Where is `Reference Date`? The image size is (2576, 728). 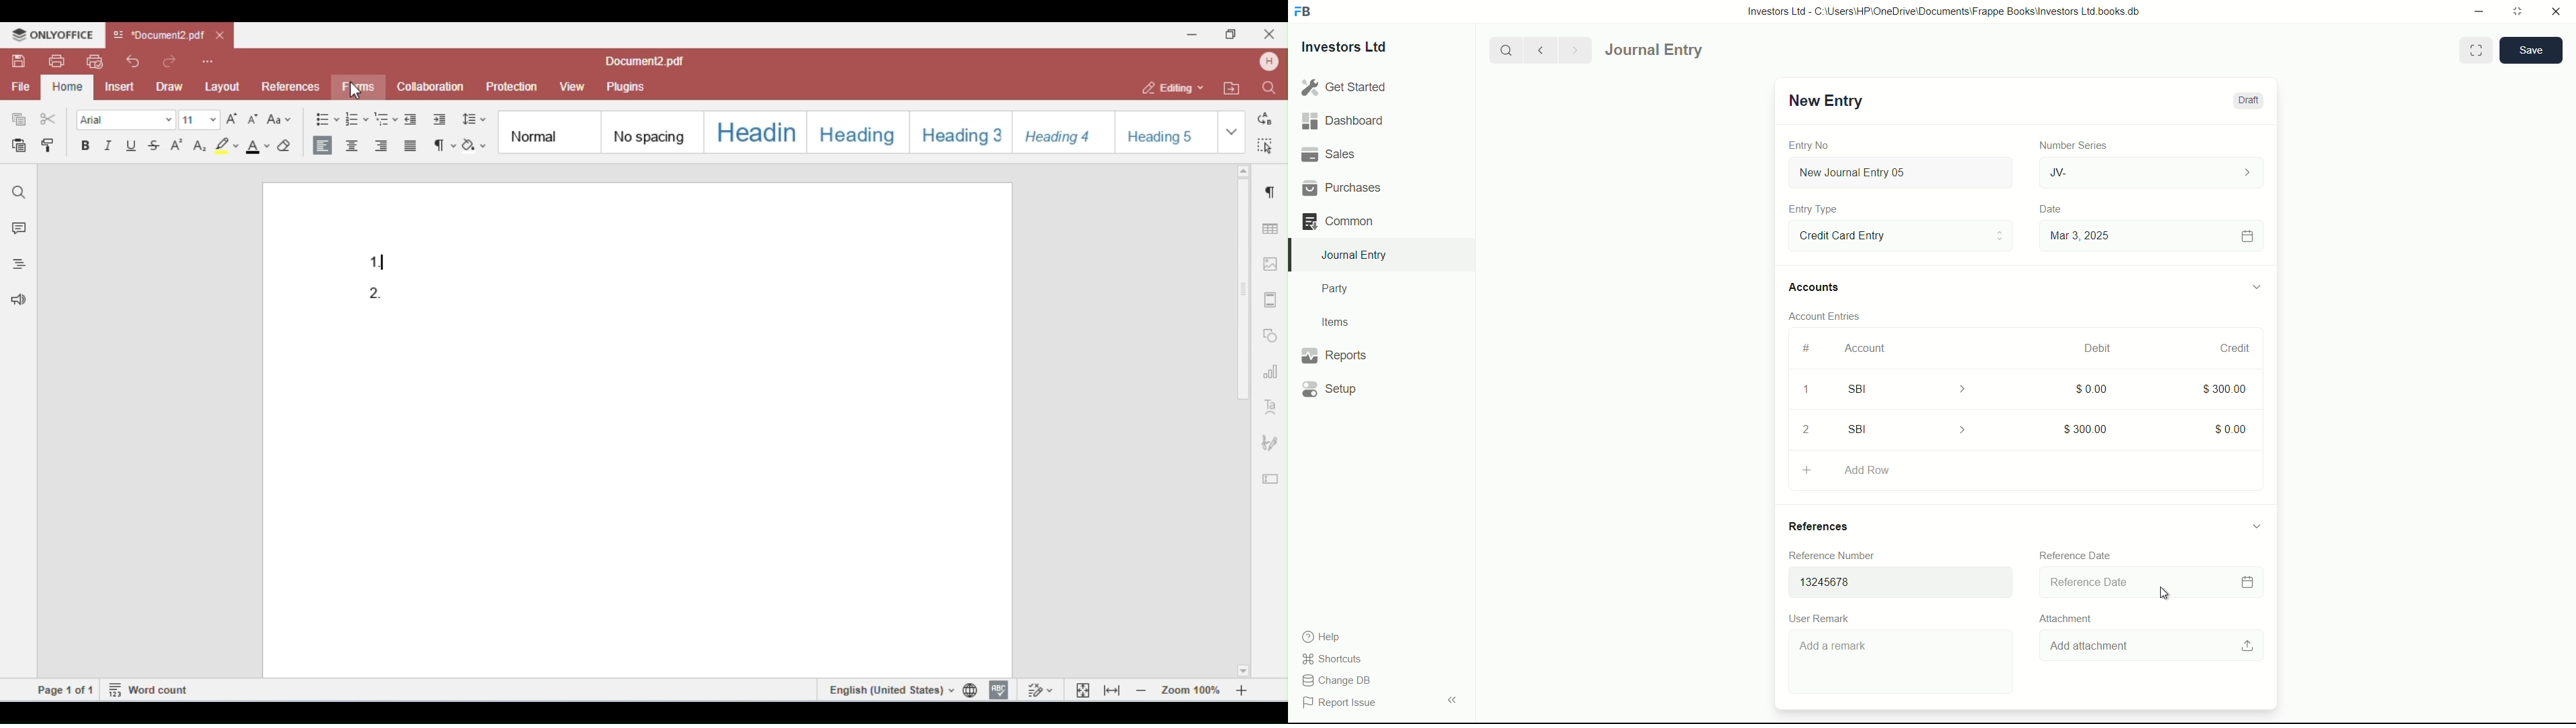
Reference Date is located at coordinates (2147, 583).